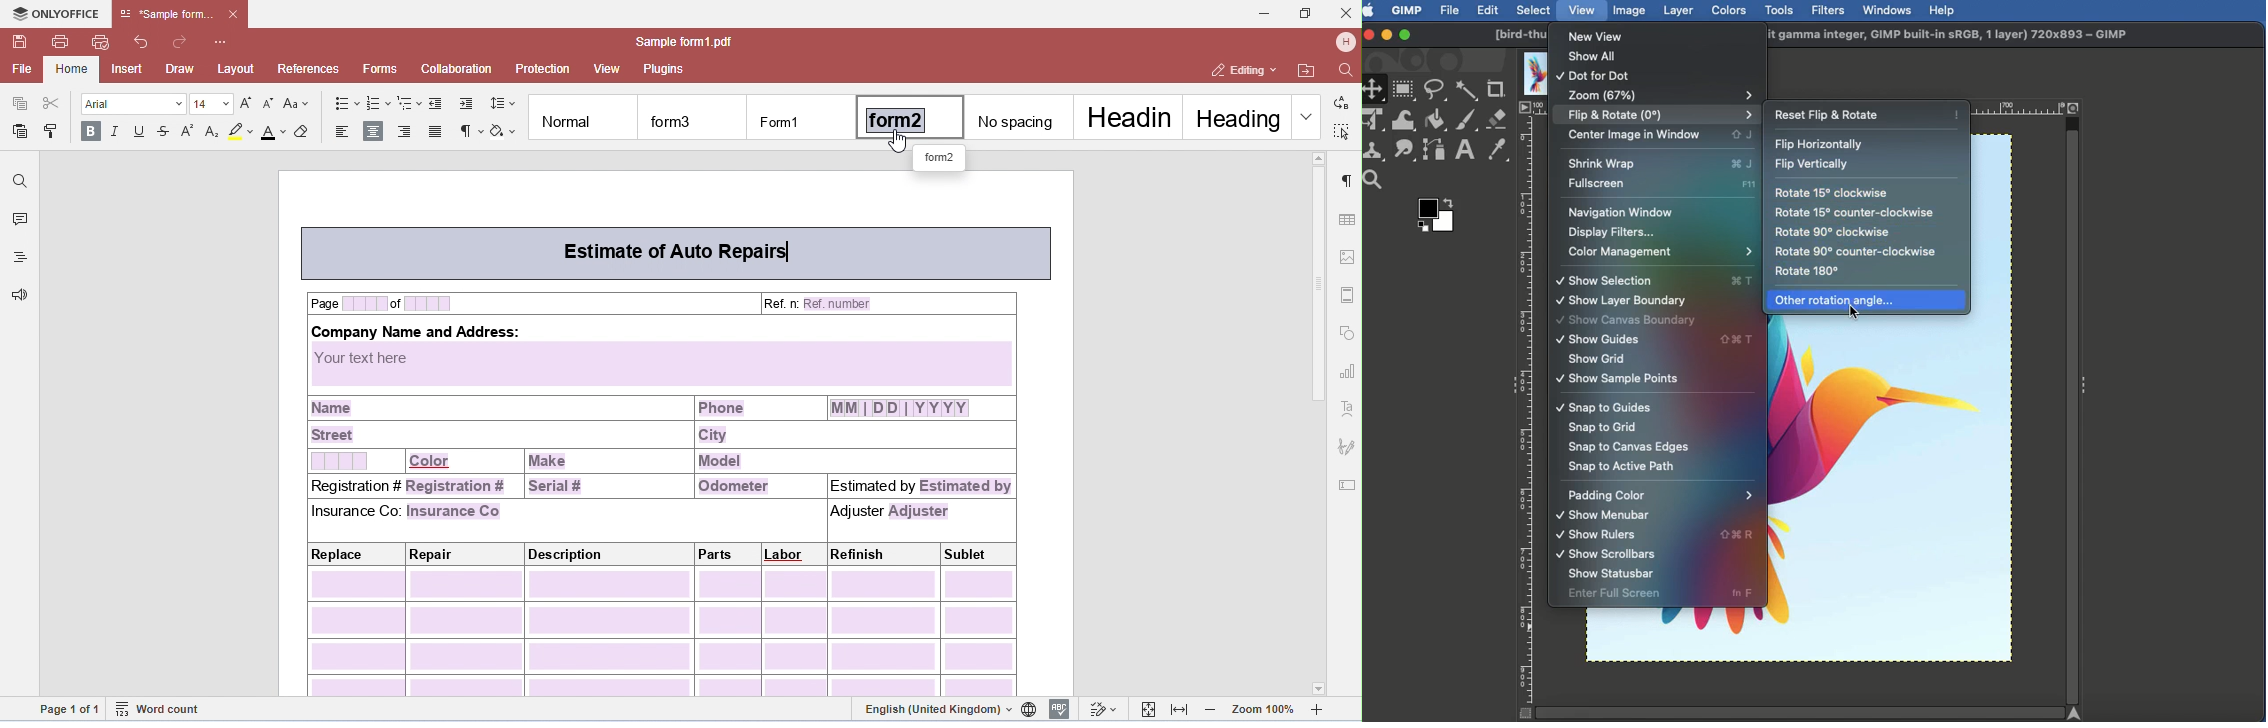  What do you see at coordinates (1627, 320) in the screenshot?
I see `Show canvas boundary` at bounding box center [1627, 320].